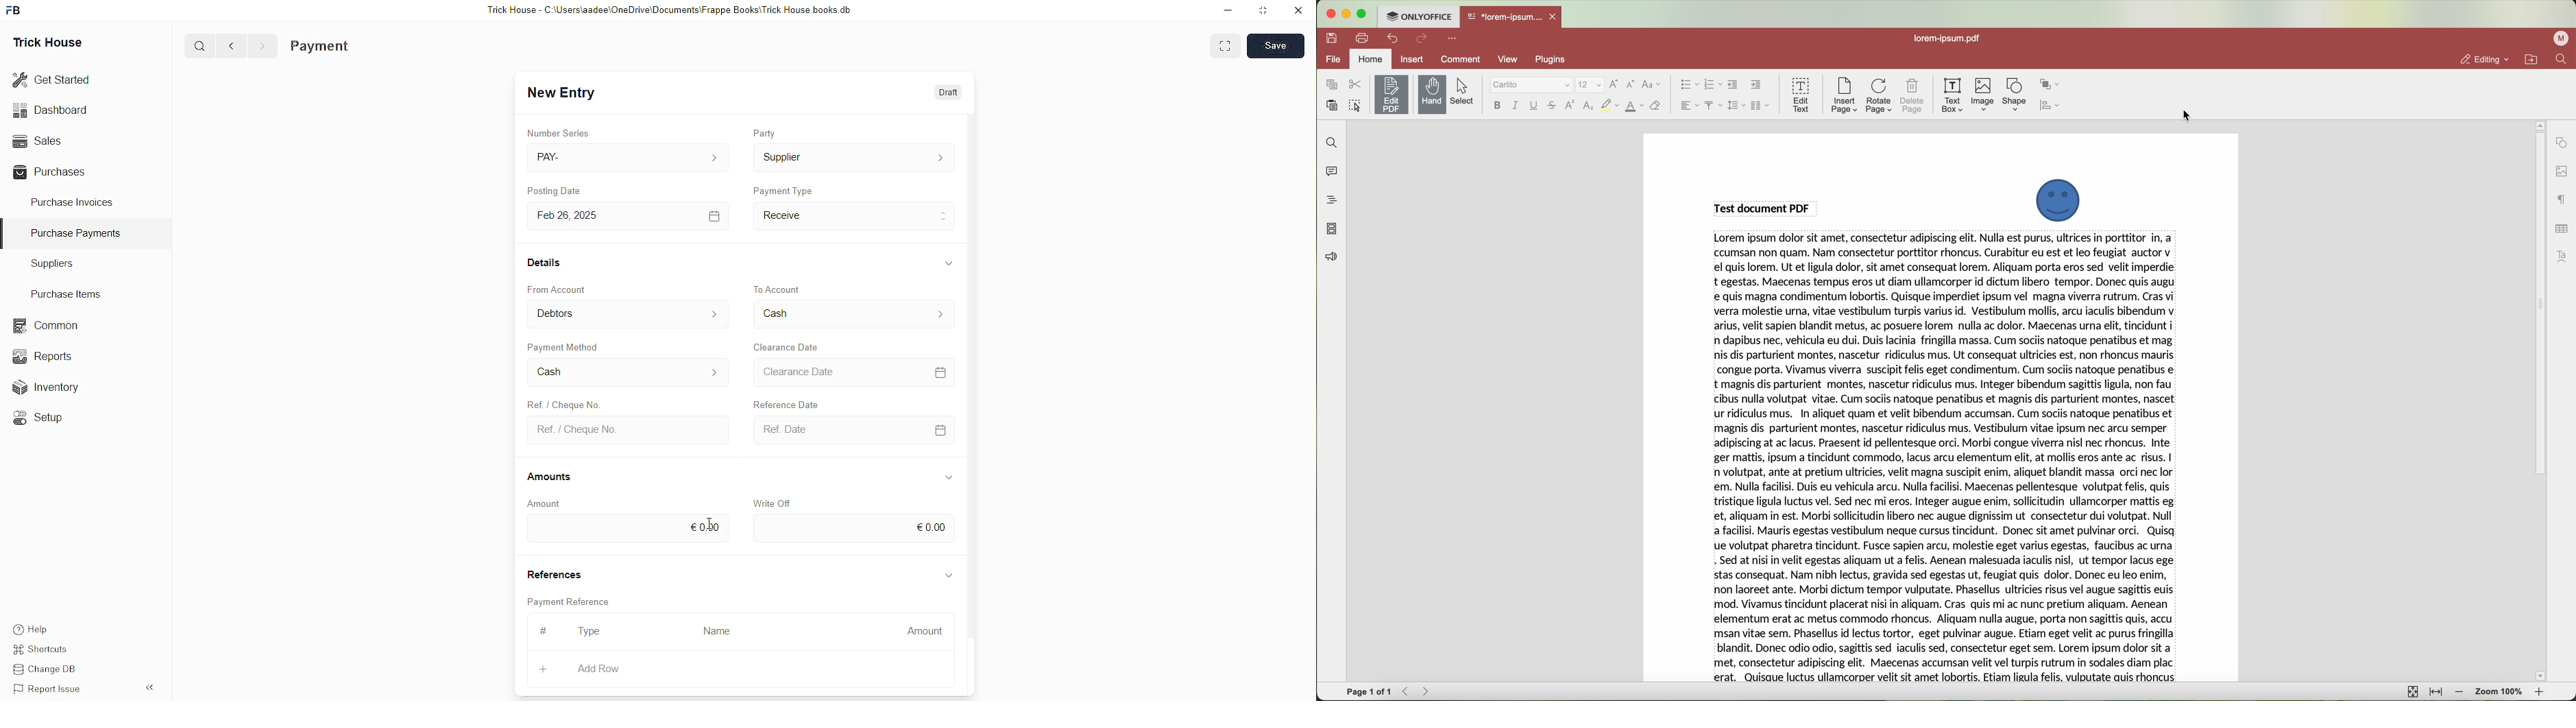 Image resolution: width=2576 pixels, height=728 pixels. I want to click on cut, so click(1355, 84).